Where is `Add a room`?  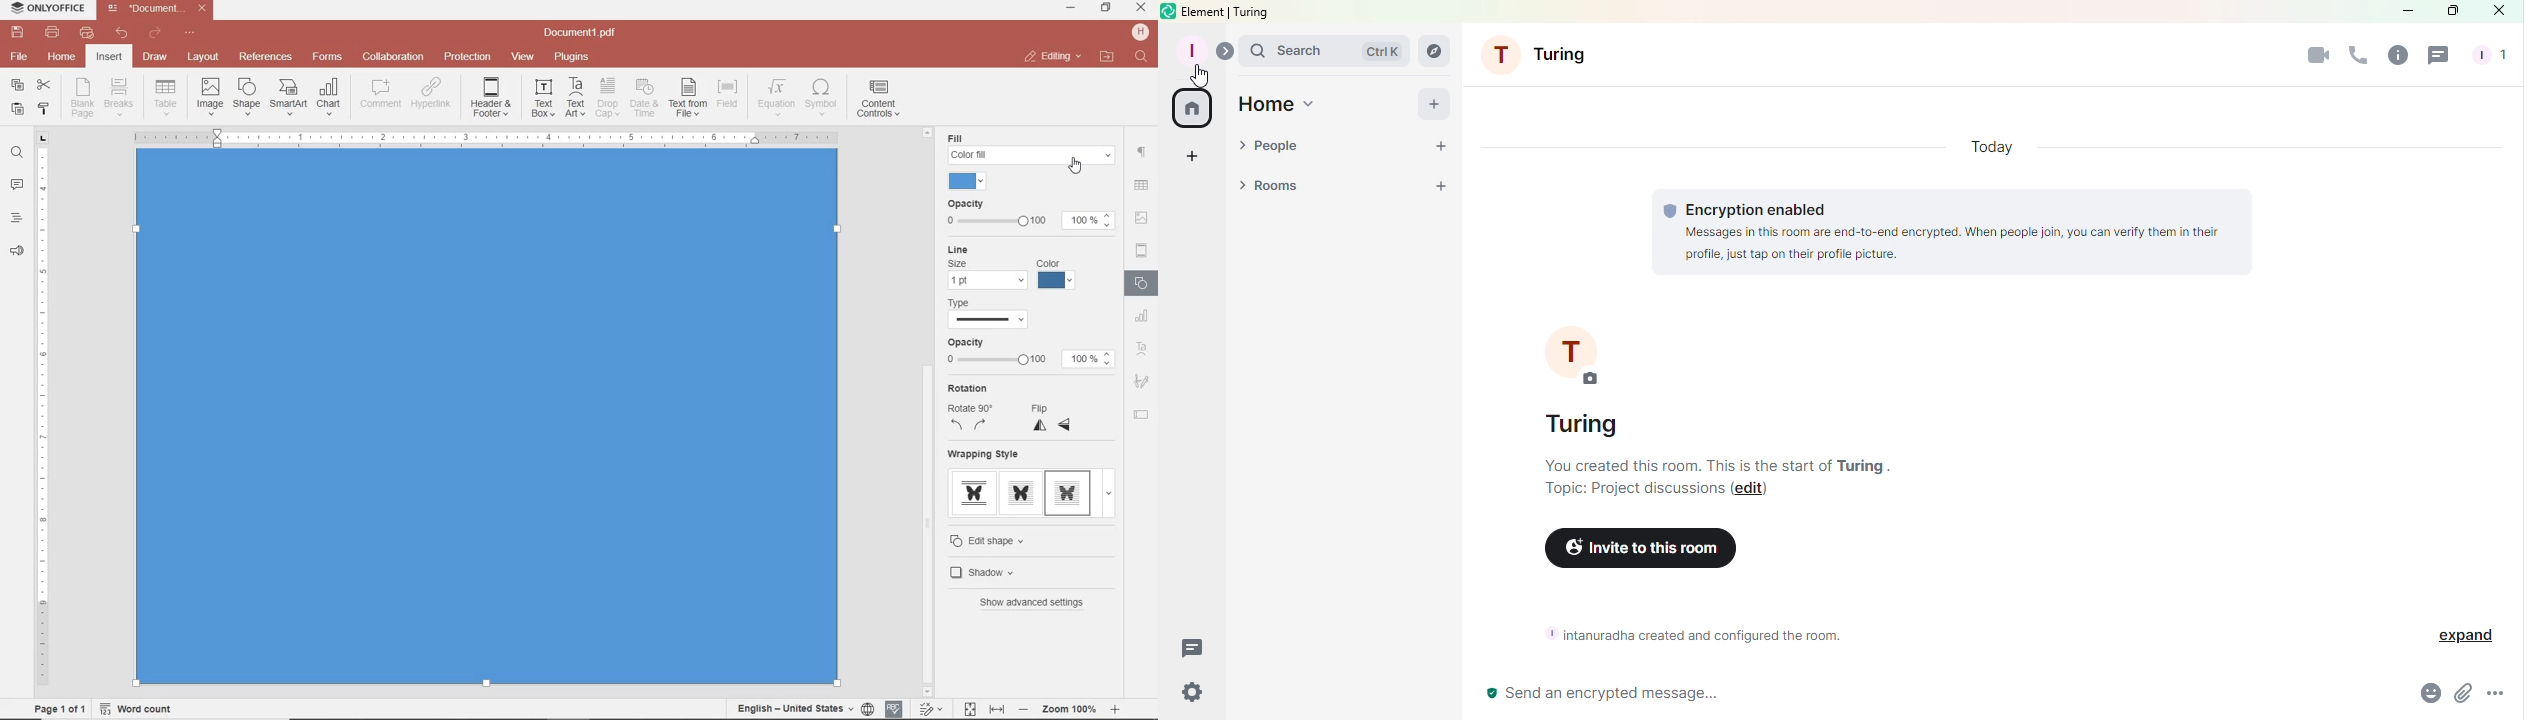
Add a room is located at coordinates (1445, 188).